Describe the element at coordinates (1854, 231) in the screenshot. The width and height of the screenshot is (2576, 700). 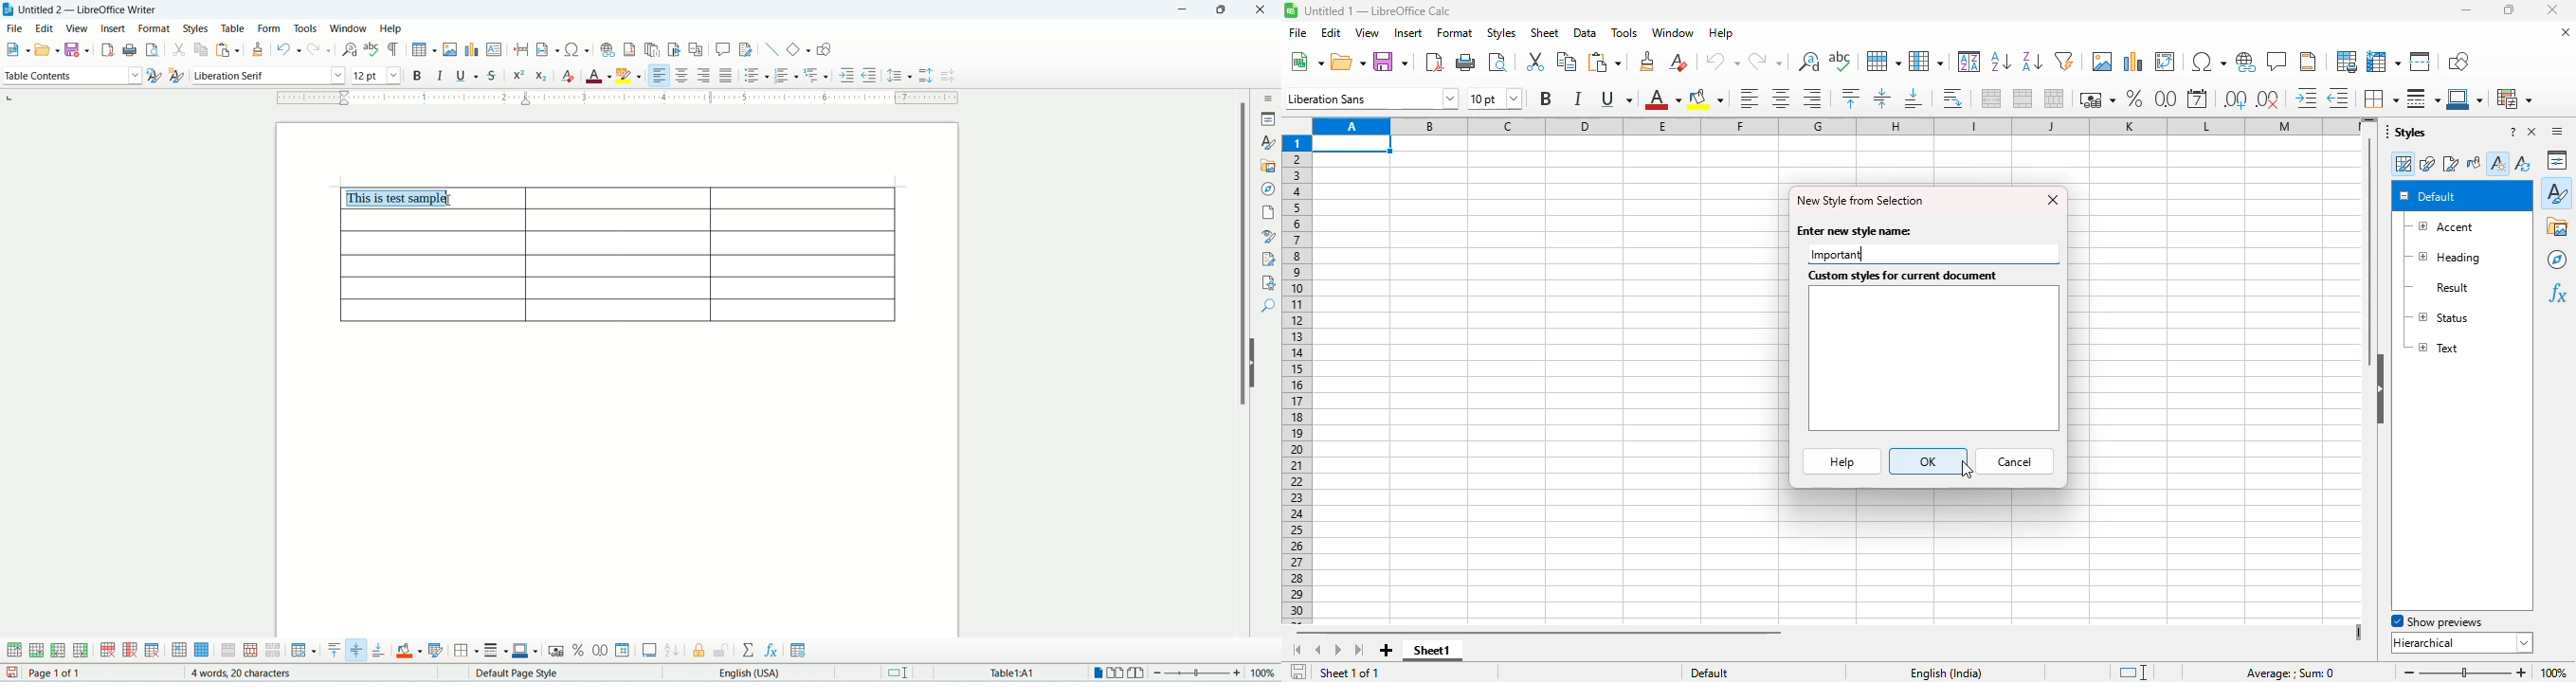
I see `enter new style name: ` at that location.